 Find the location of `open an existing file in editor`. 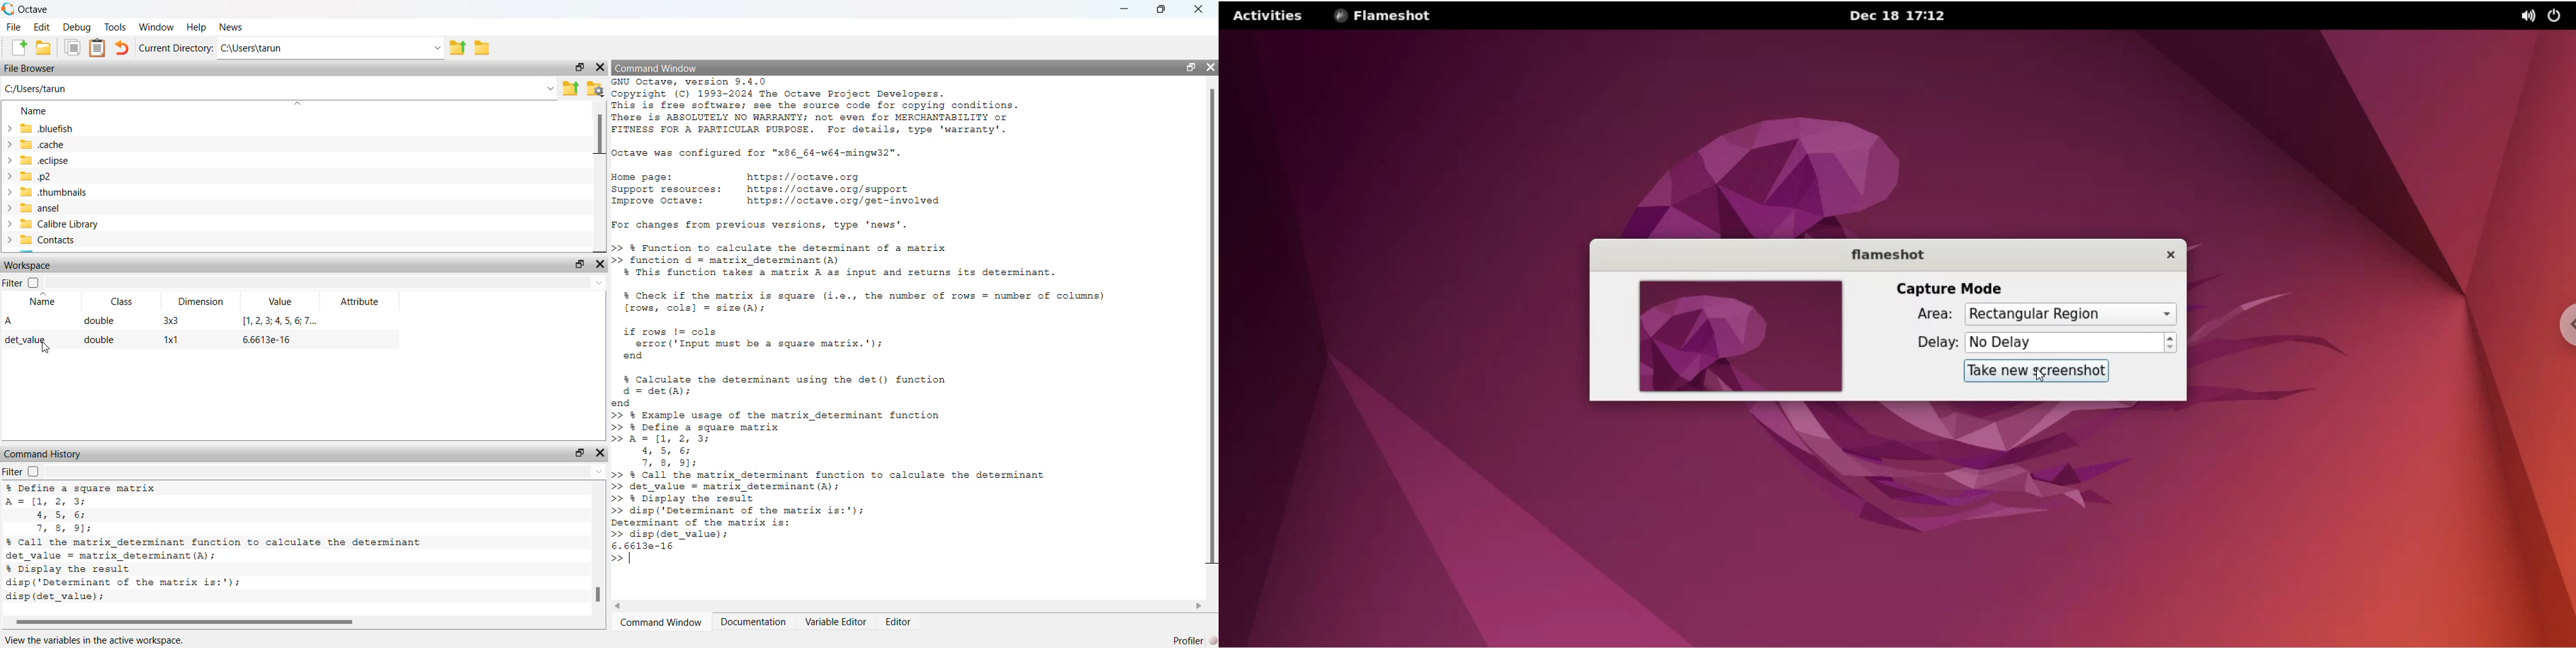

open an existing file in editor is located at coordinates (44, 48).